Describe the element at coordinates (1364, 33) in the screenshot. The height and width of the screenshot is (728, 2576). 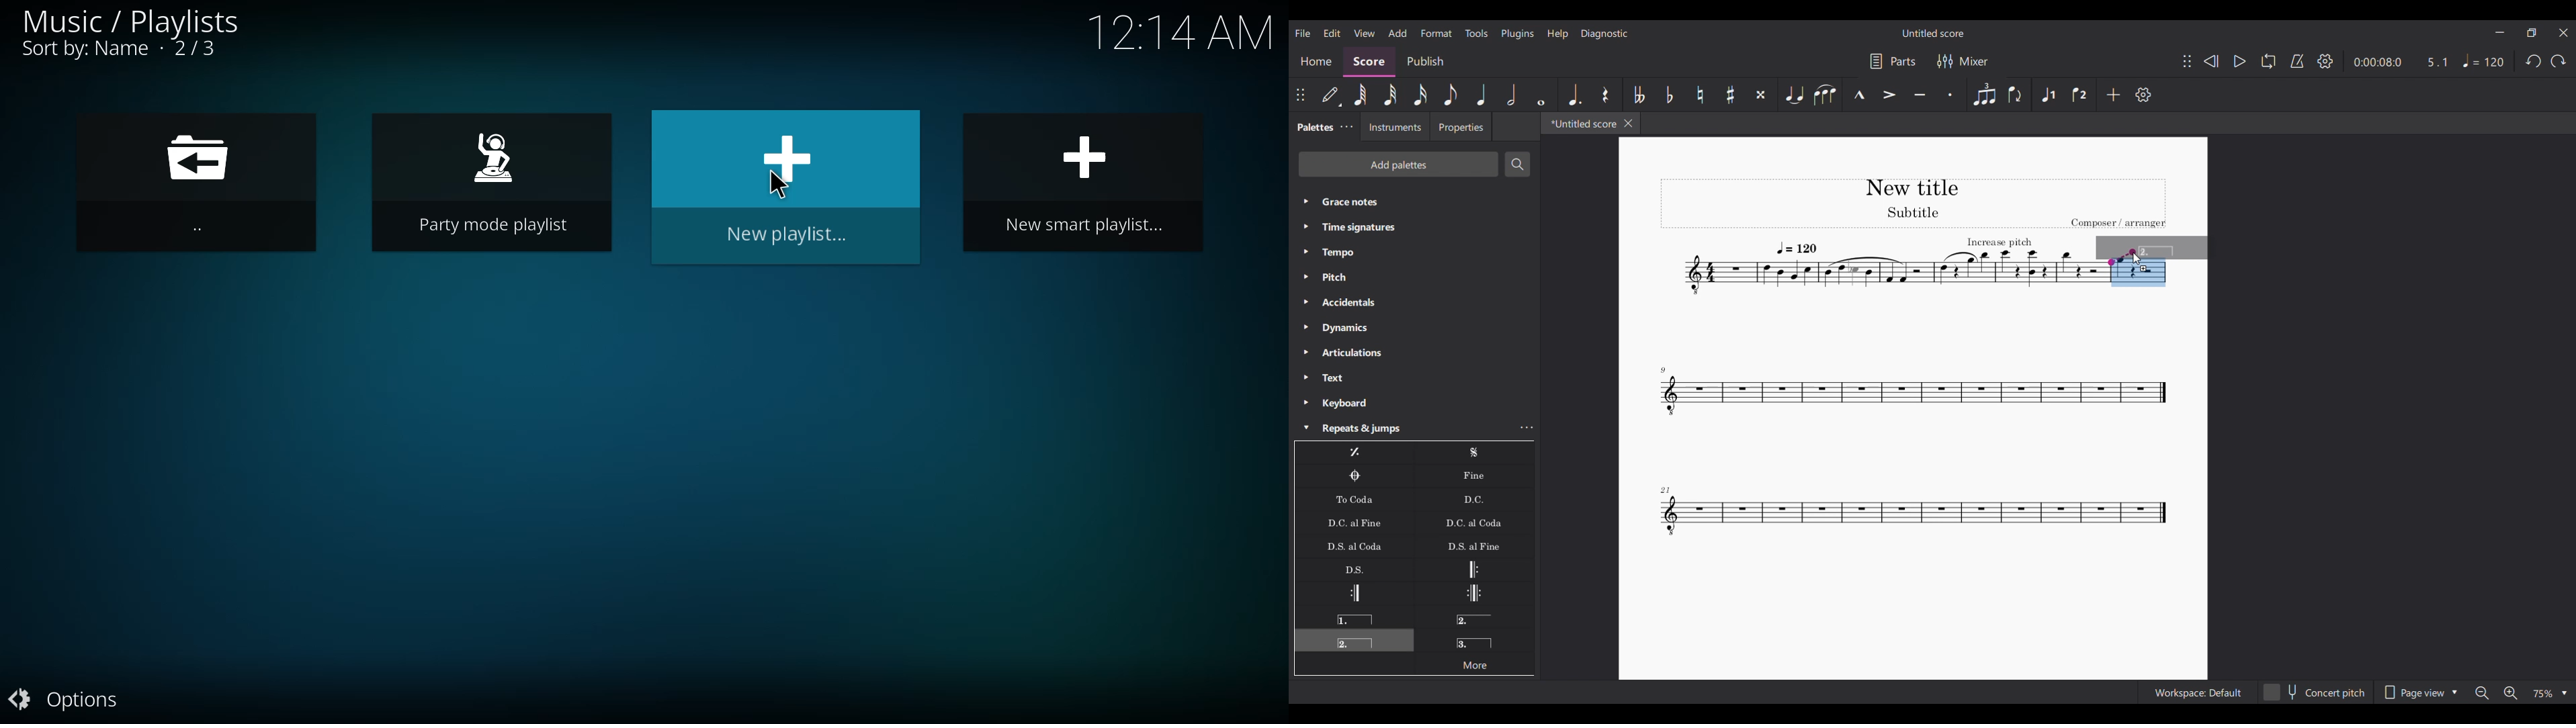
I see `View menu` at that location.